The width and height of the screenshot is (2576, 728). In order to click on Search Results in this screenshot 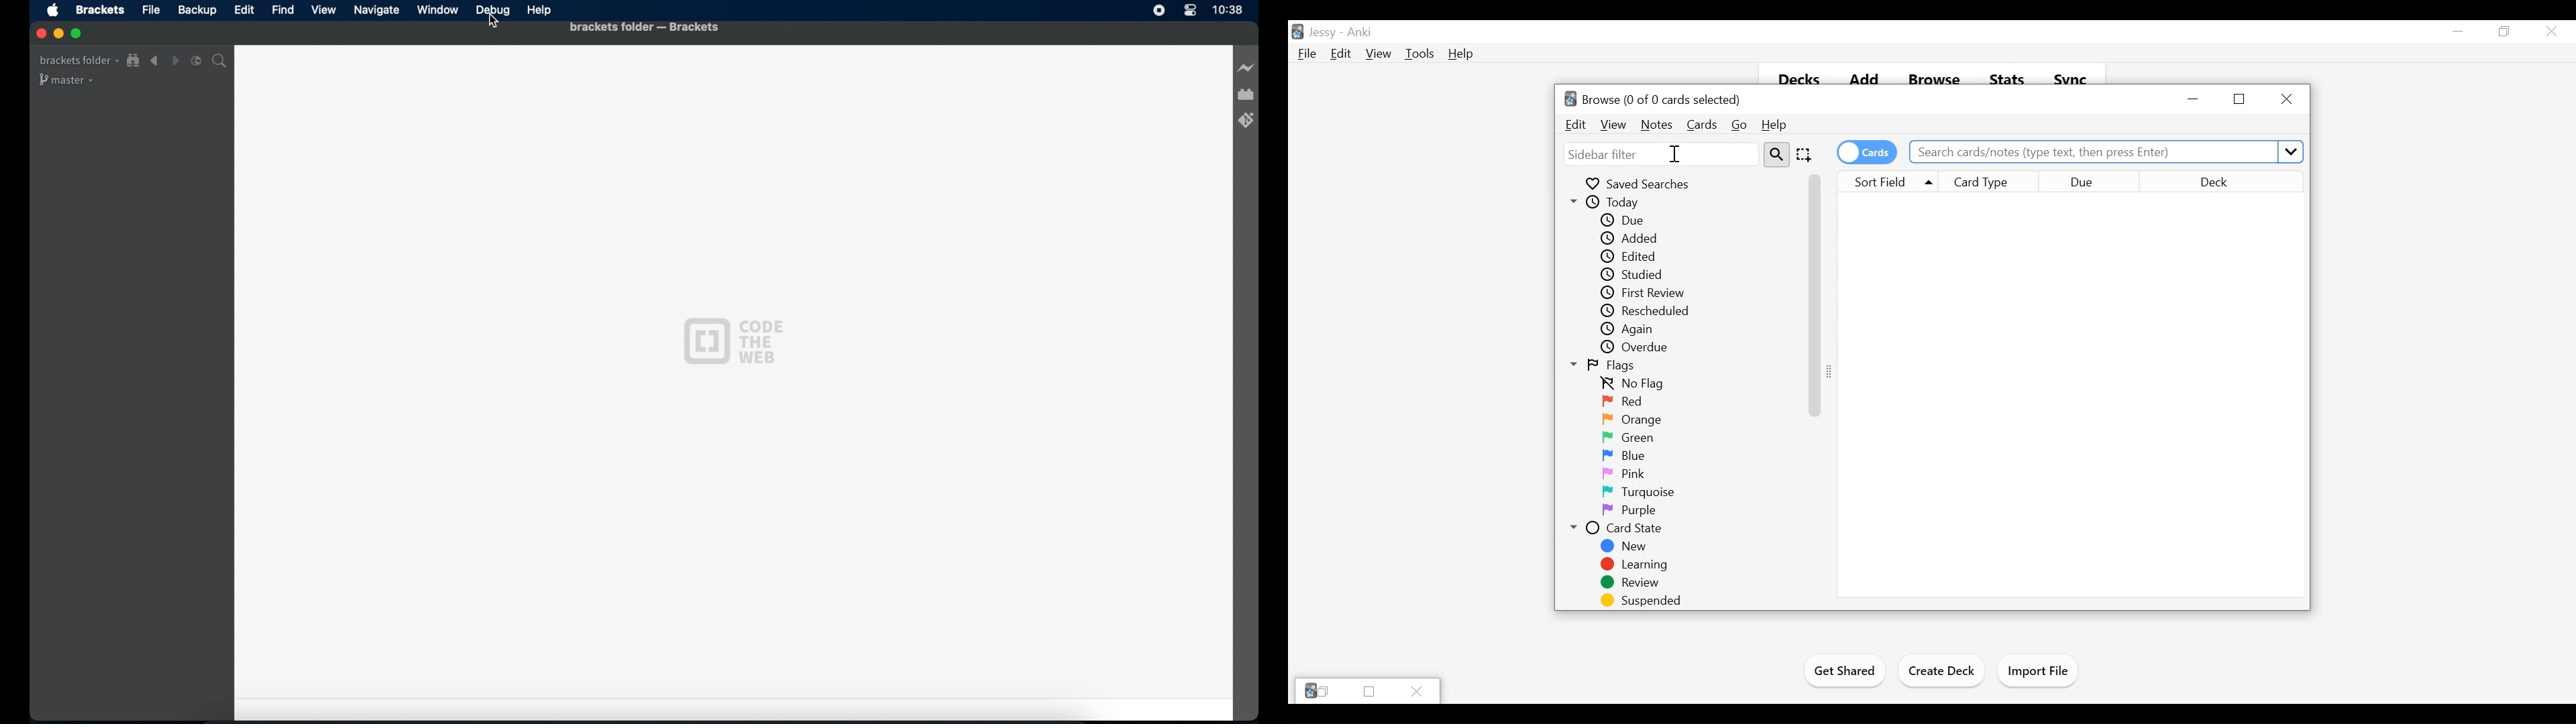, I will do `click(2070, 395)`.